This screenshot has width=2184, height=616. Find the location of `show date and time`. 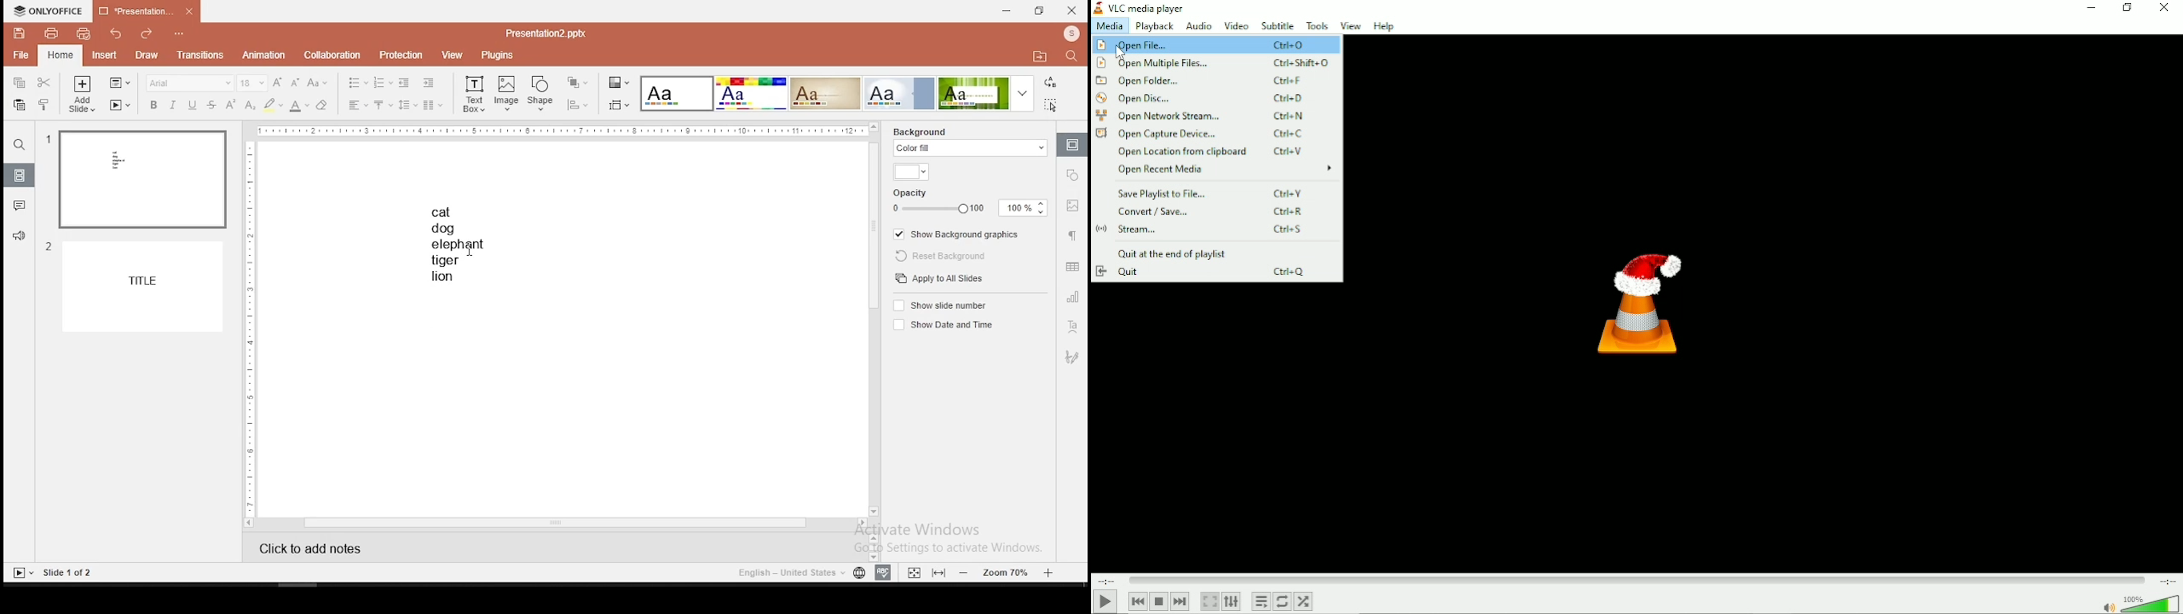

show date and time is located at coordinates (949, 326).